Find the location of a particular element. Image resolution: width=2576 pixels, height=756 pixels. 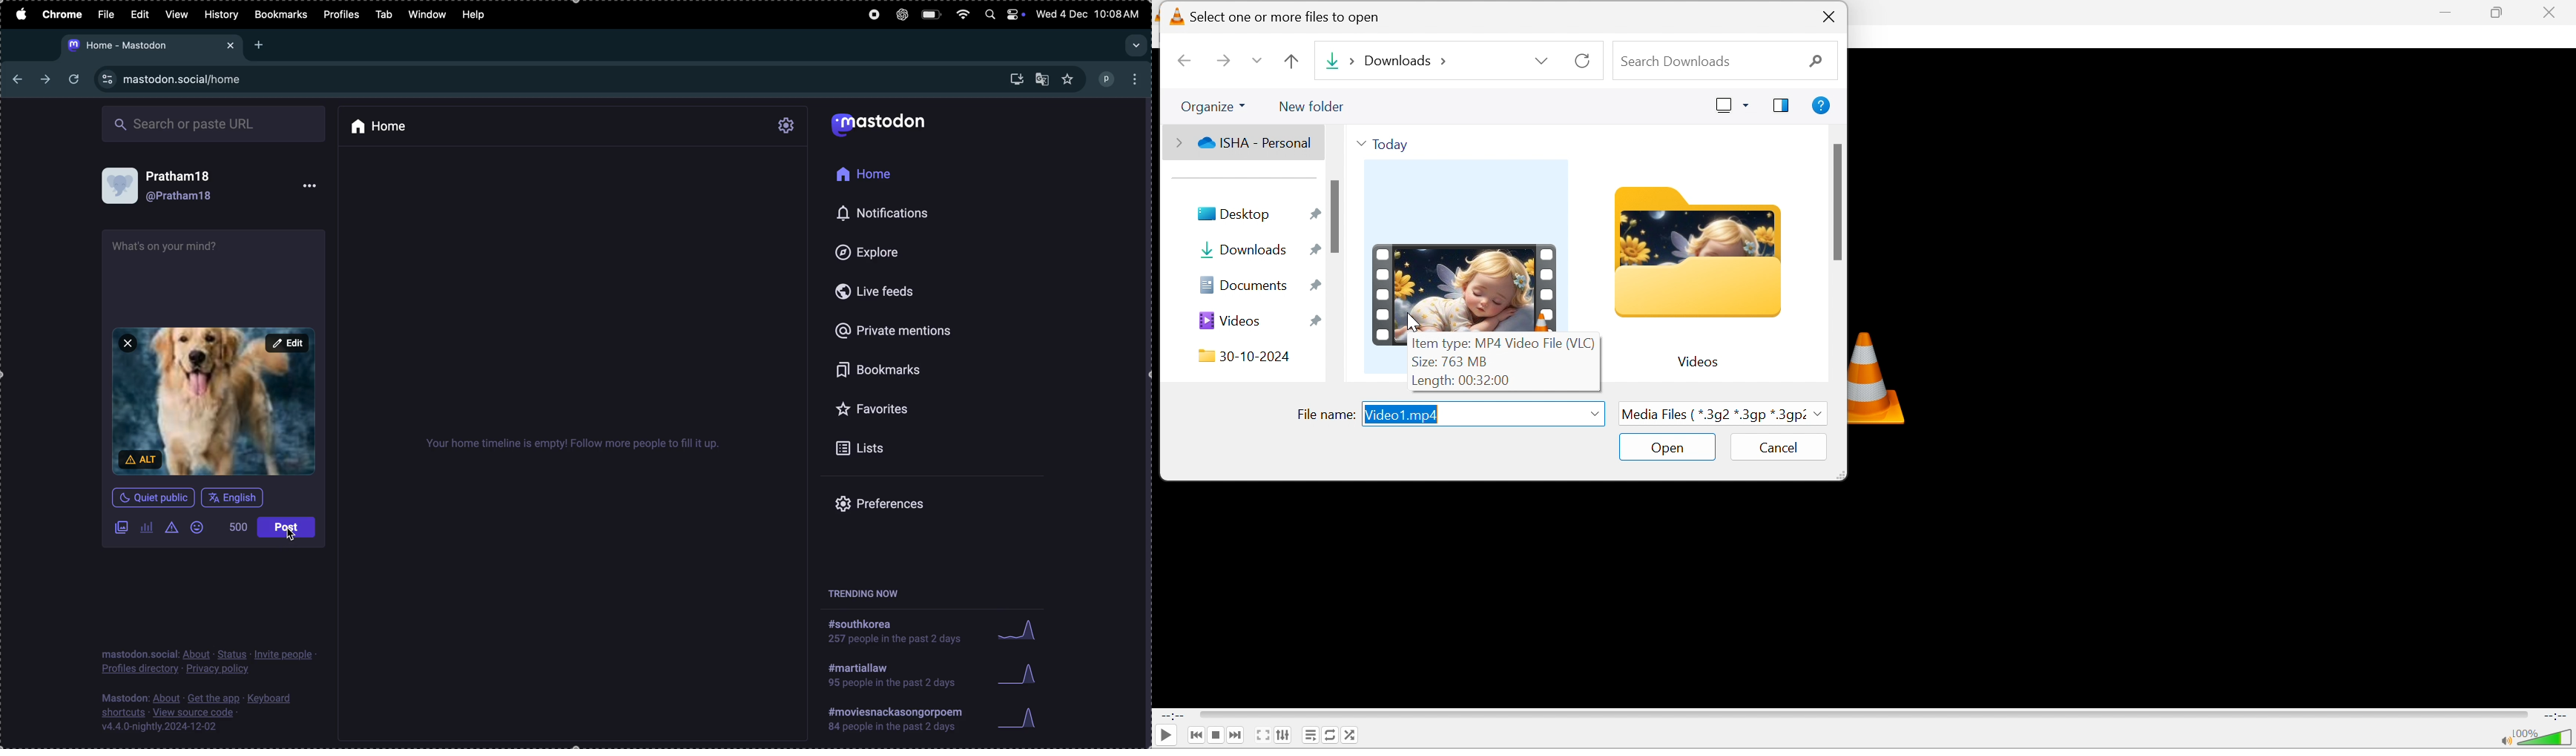

scroll bar is located at coordinates (1838, 201).